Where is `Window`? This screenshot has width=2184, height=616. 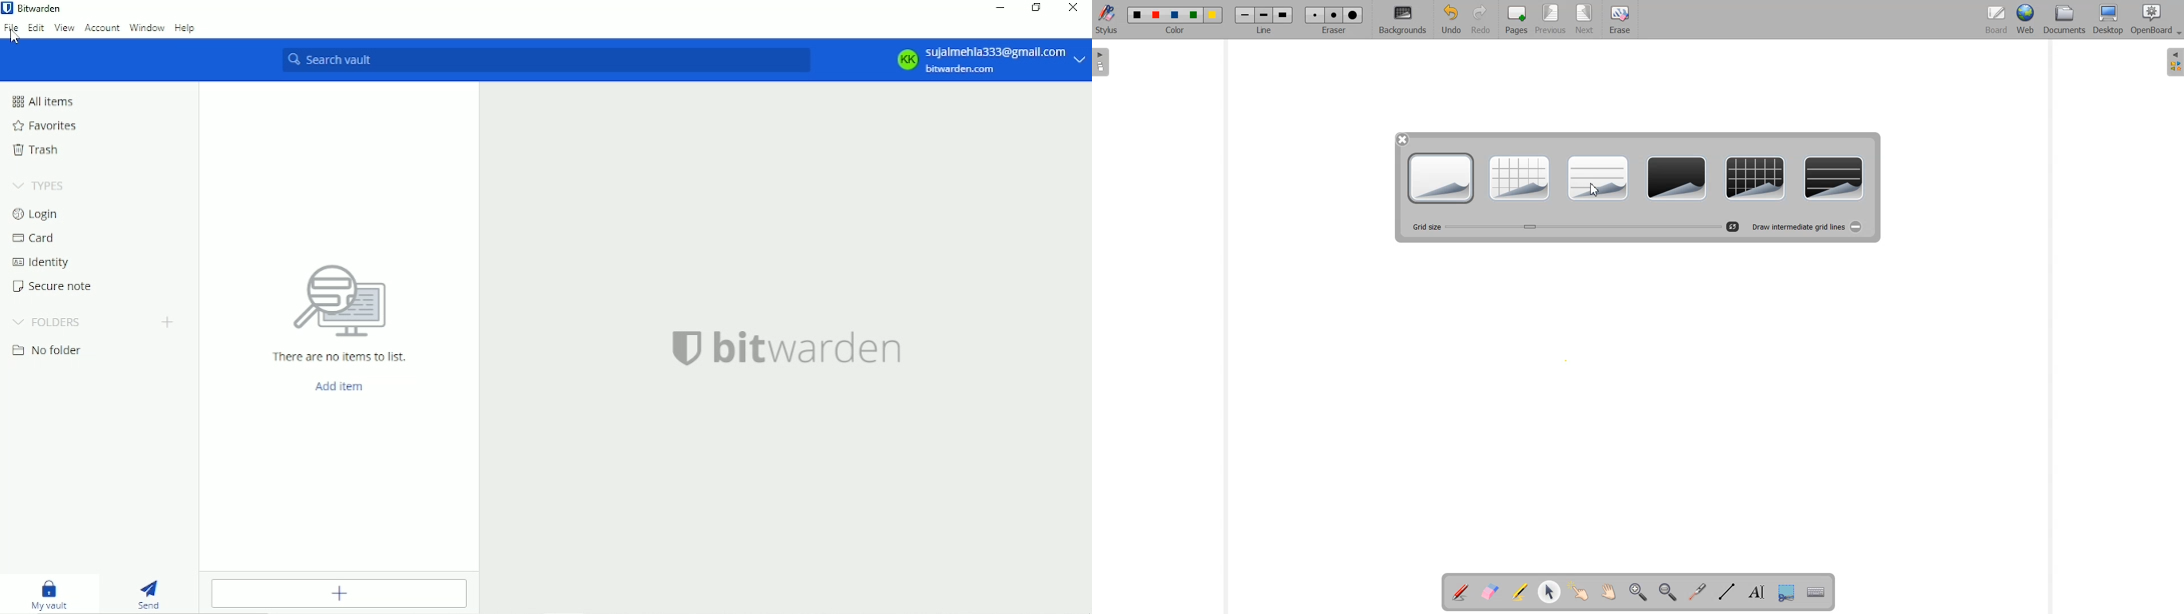
Window is located at coordinates (147, 27).